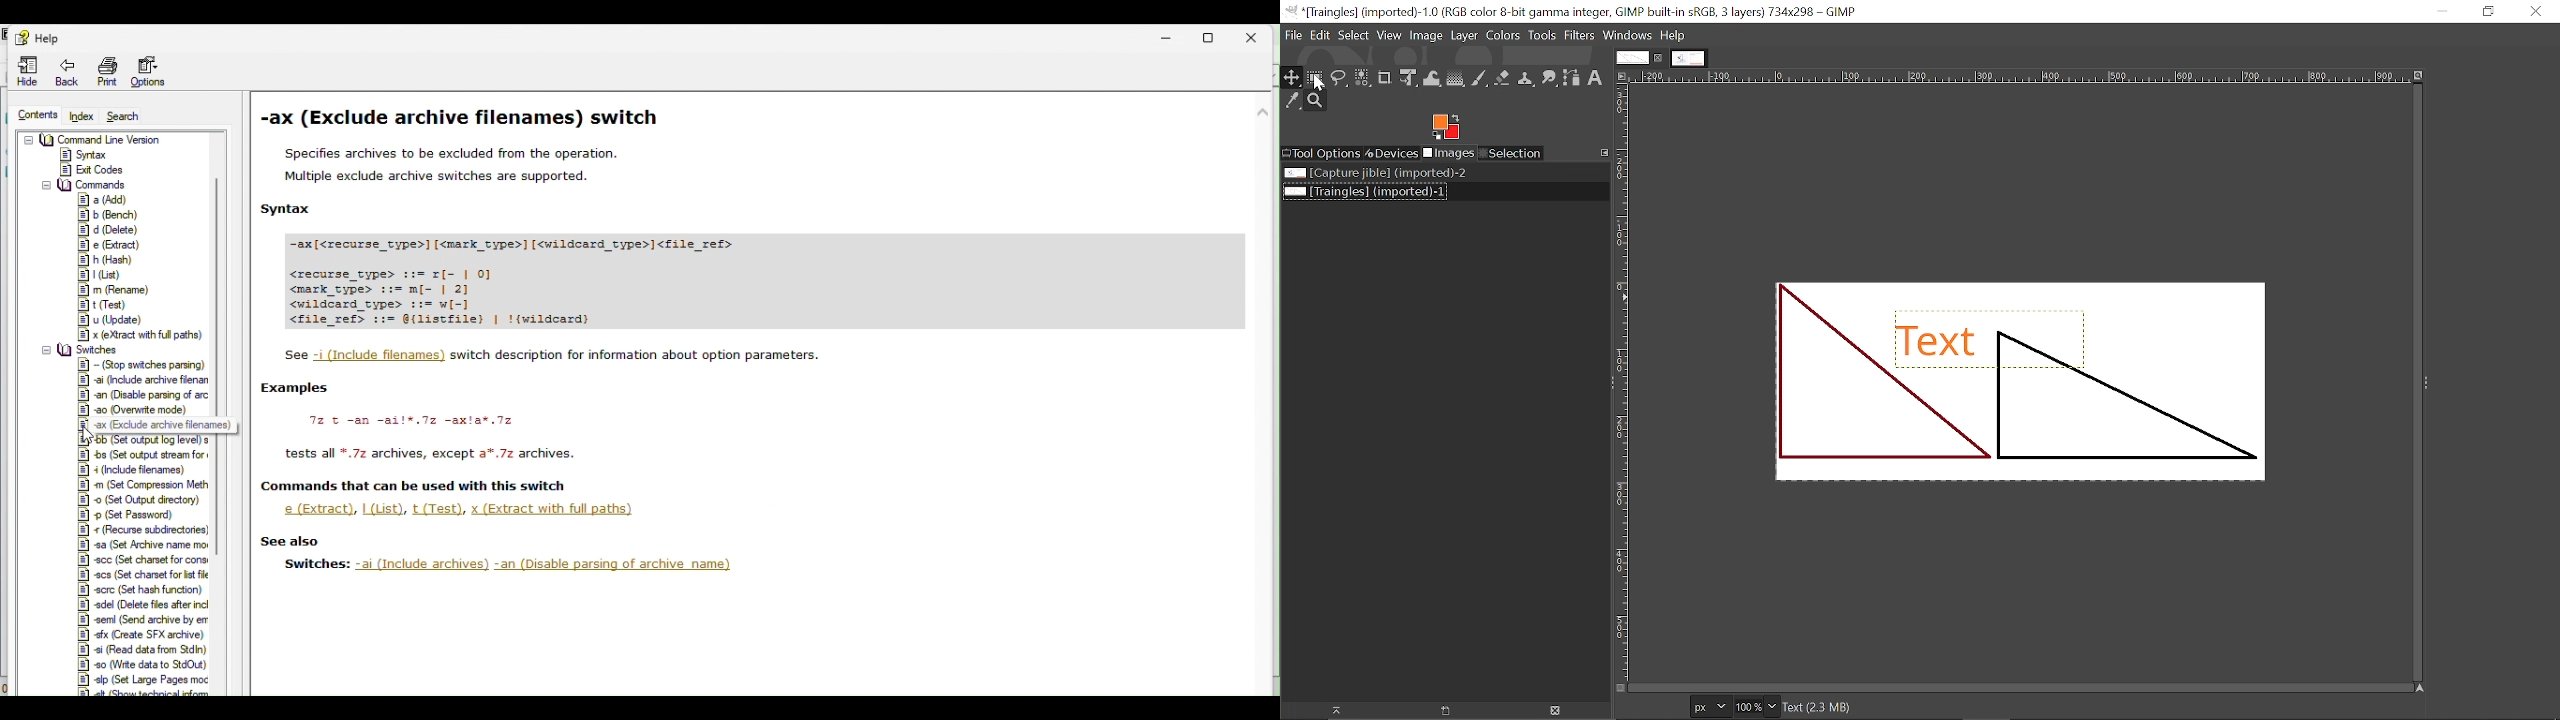 This screenshot has width=2576, height=728. What do you see at coordinates (1659, 57) in the screenshot?
I see `Close current tab` at bounding box center [1659, 57].